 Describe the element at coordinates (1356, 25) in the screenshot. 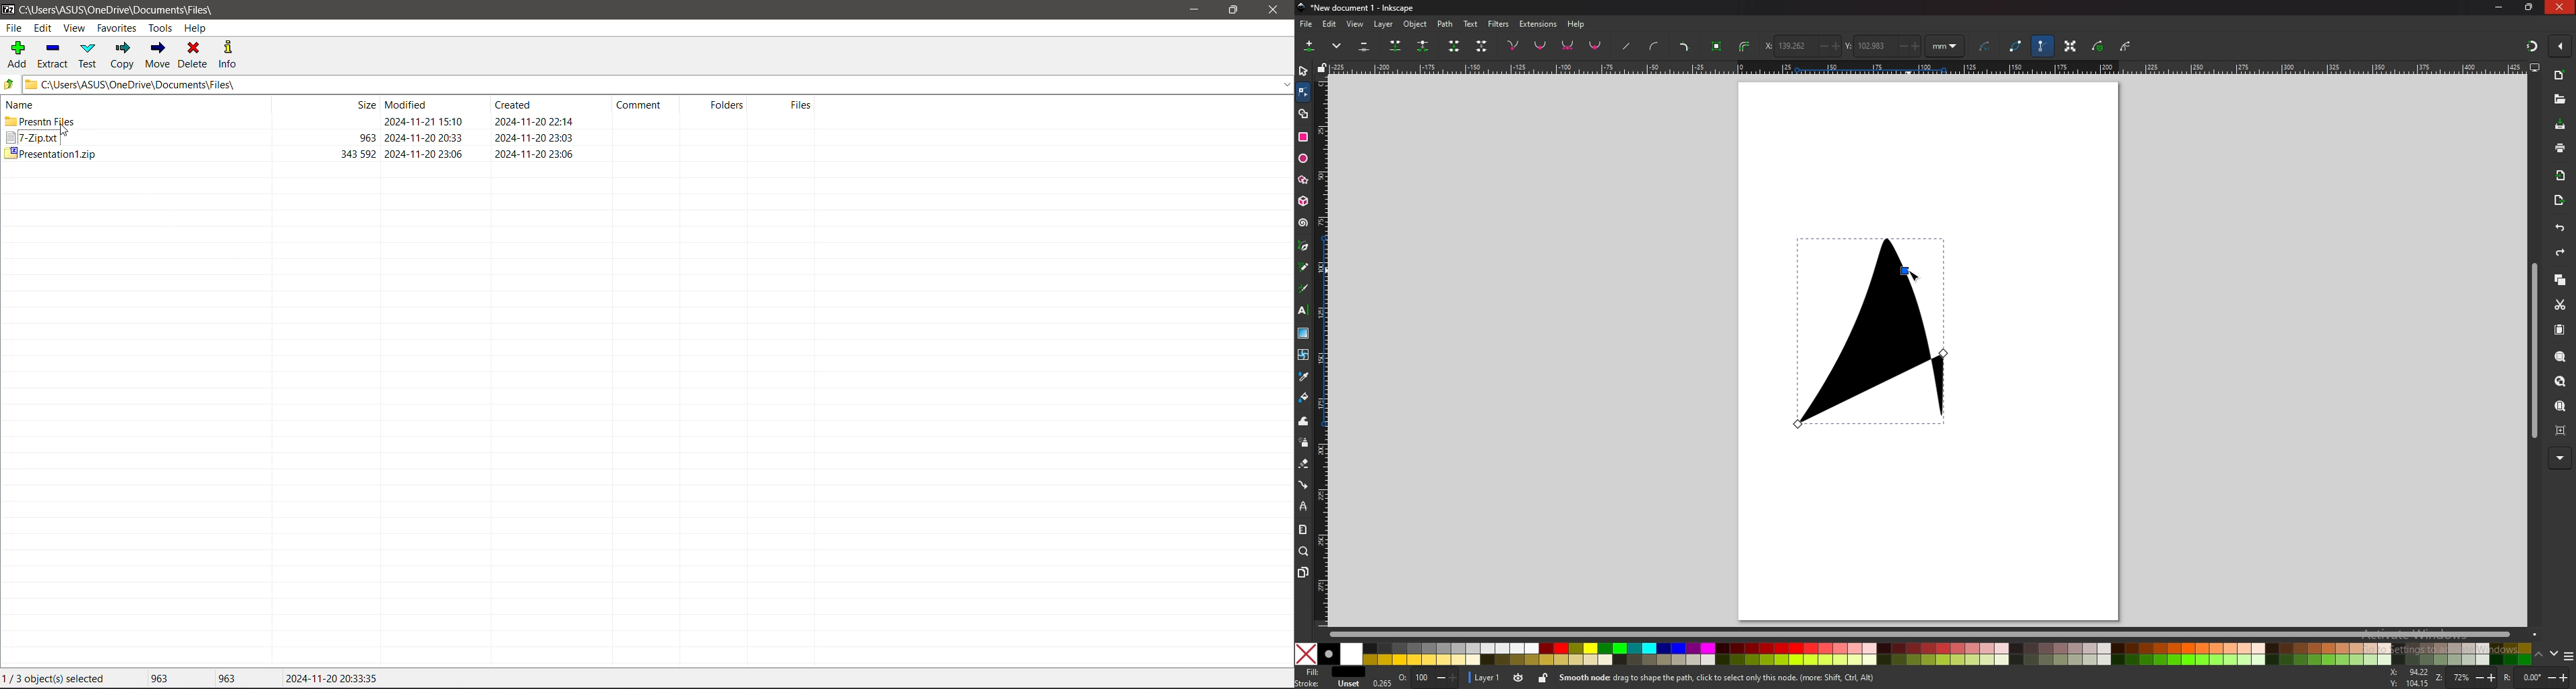

I see `view` at that location.